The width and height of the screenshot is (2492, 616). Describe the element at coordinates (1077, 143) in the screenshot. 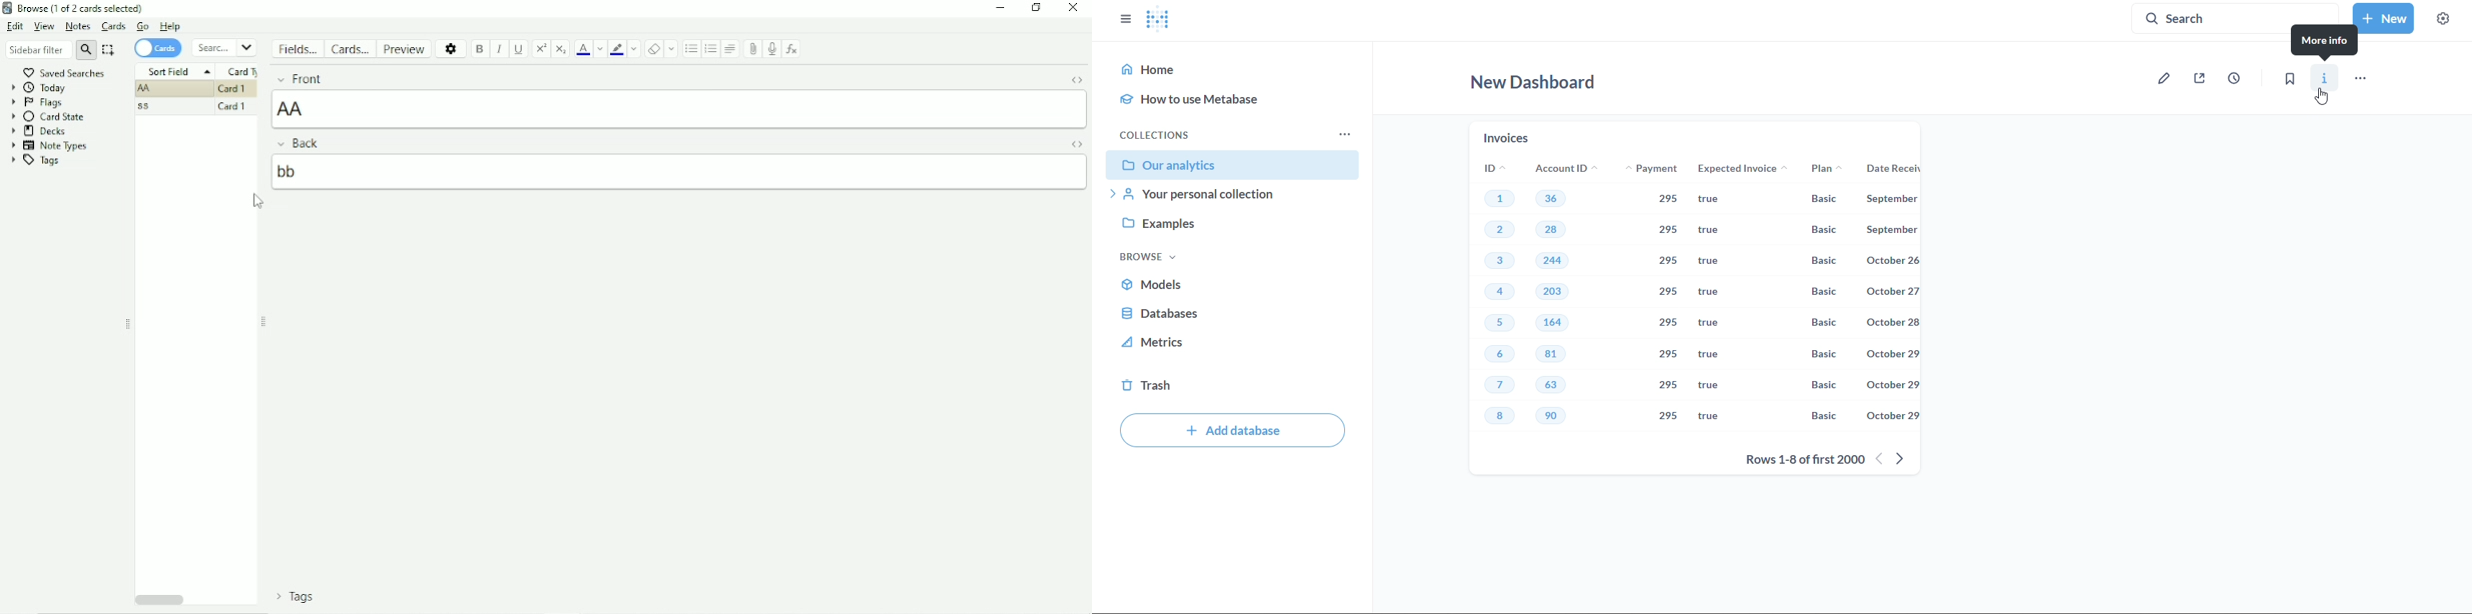

I see `Toggle HTML Editor` at that location.